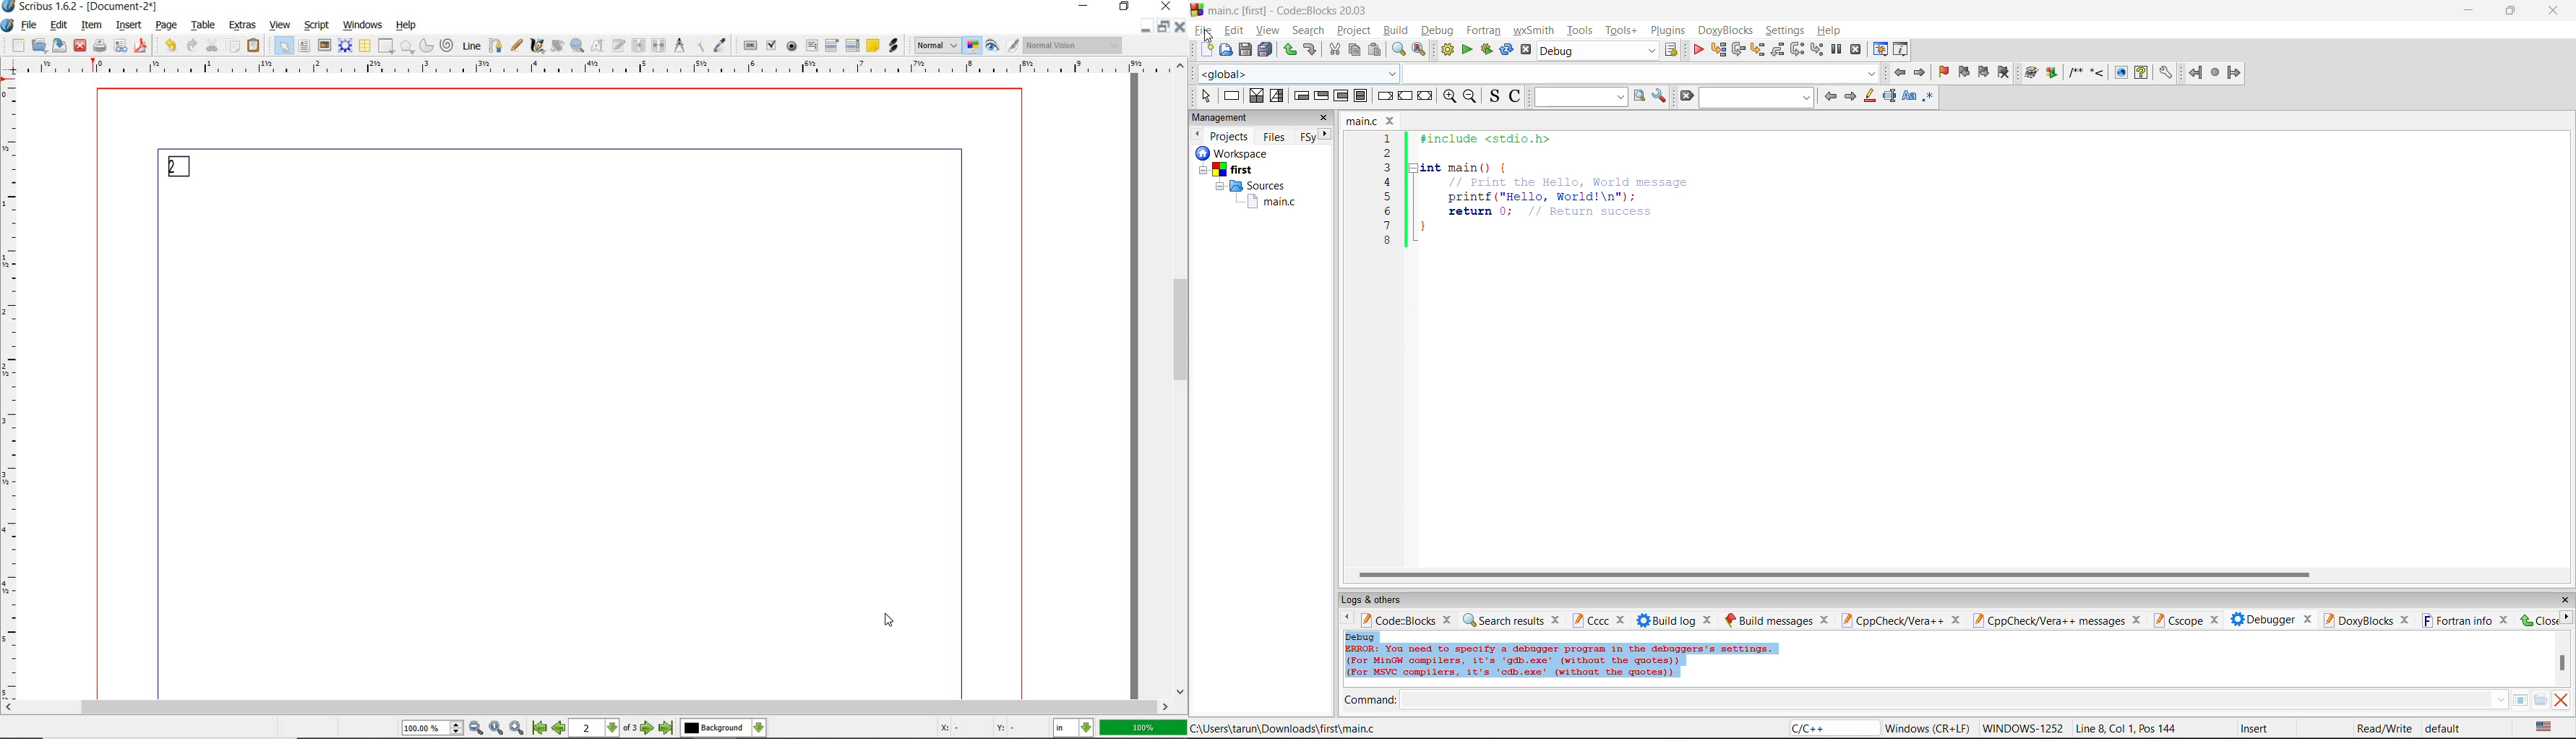 Image resolution: width=2576 pixels, height=756 pixels. I want to click on toggle color management, so click(974, 47).